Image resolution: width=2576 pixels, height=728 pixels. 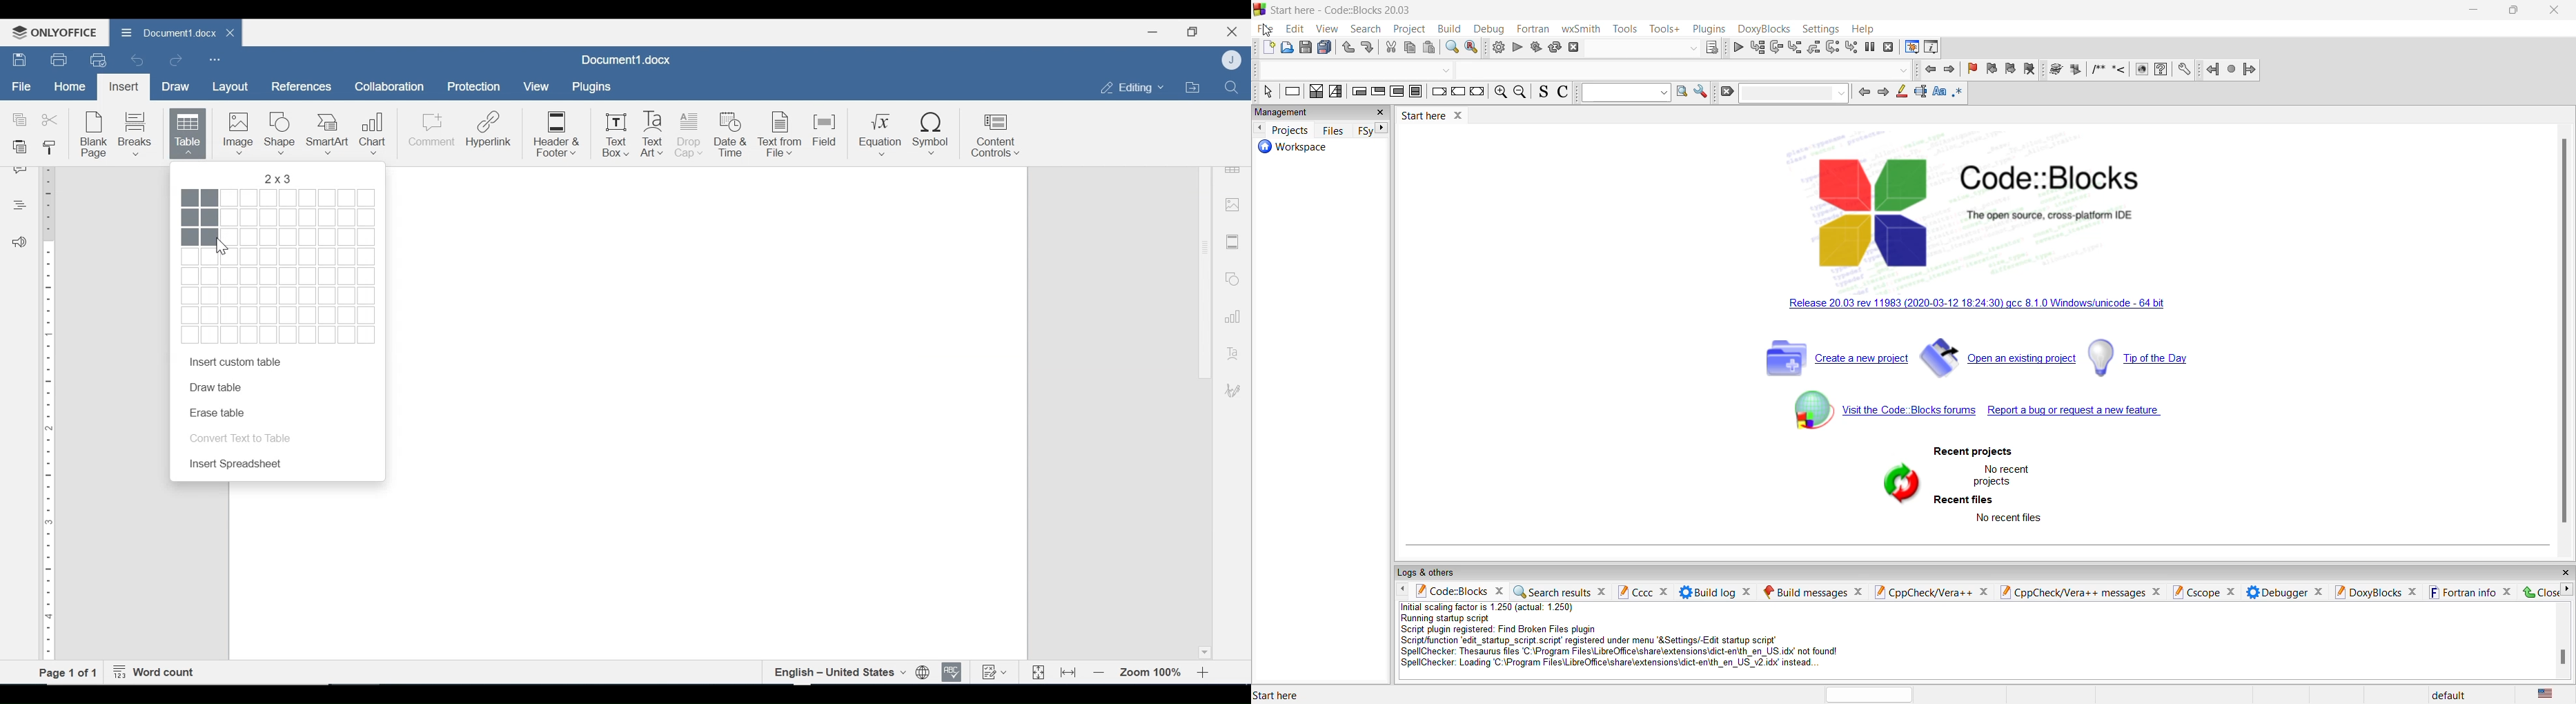 What do you see at coordinates (1232, 204) in the screenshot?
I see `image` at bounding box center [1232, 204].